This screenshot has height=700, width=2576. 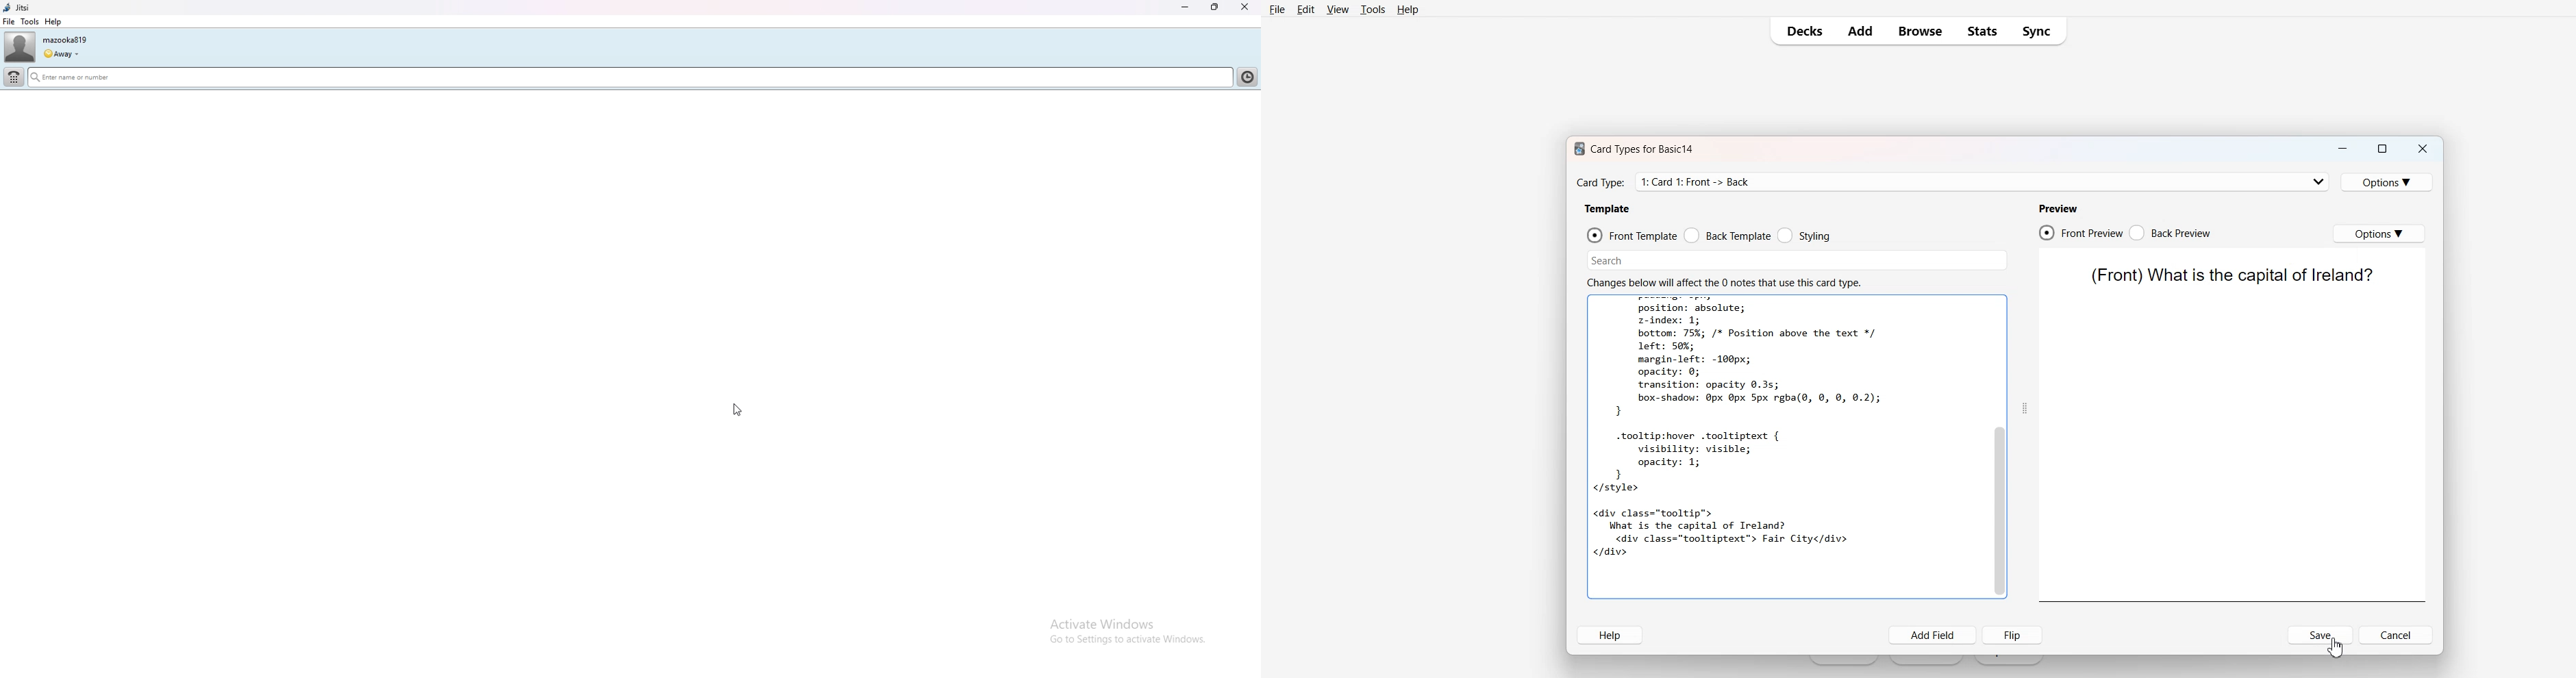 I want to click on Decks, so click(x=1801, y=31).